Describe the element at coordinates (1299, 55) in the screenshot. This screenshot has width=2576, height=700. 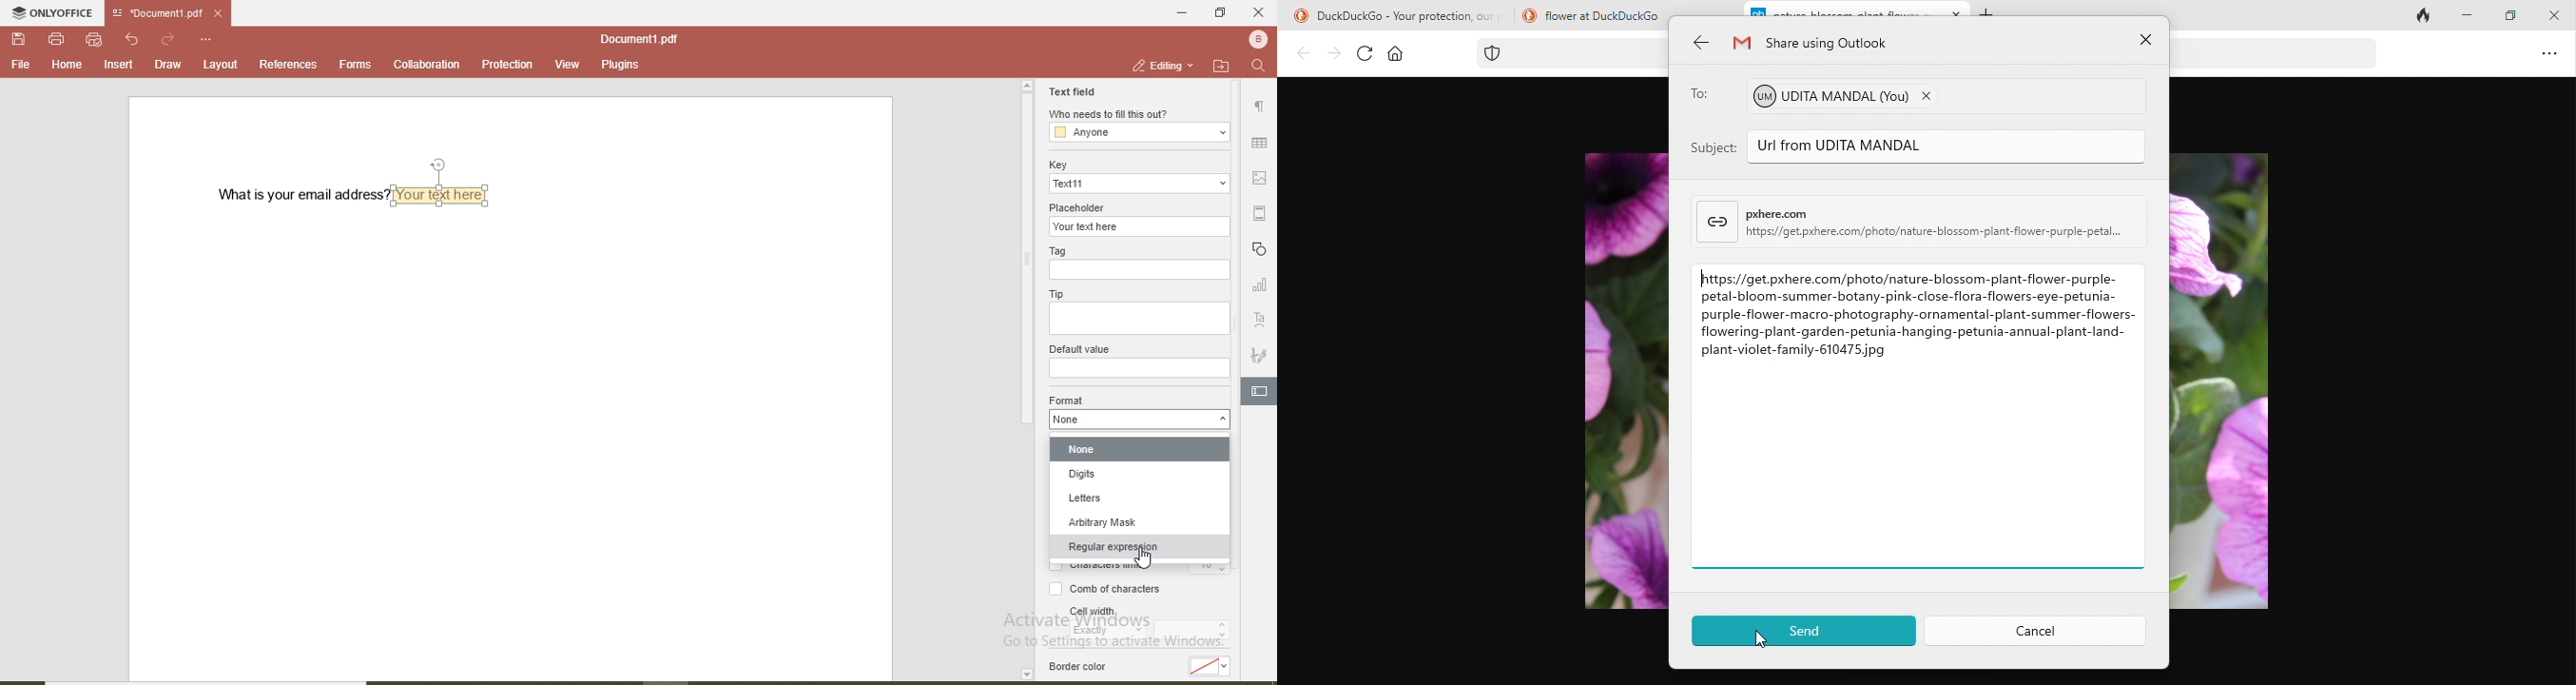
I see `back` at that location.